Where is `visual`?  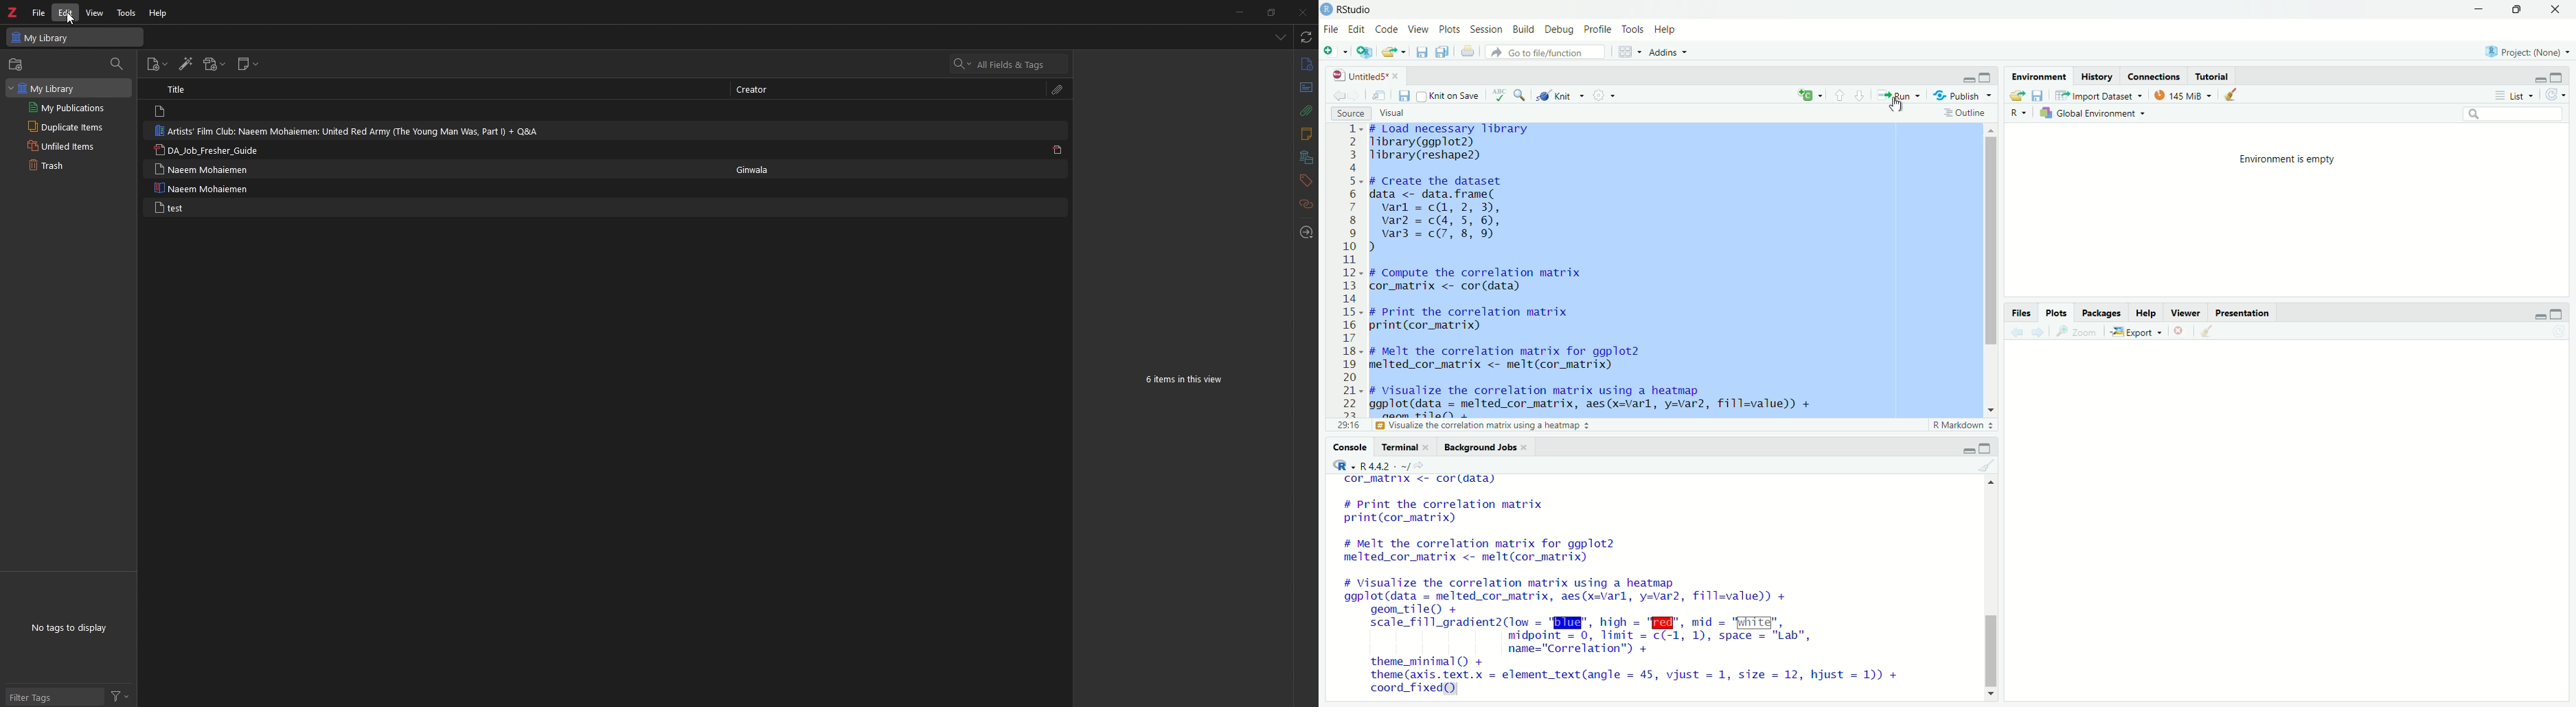 visual is located at coordinates (1393, 113).